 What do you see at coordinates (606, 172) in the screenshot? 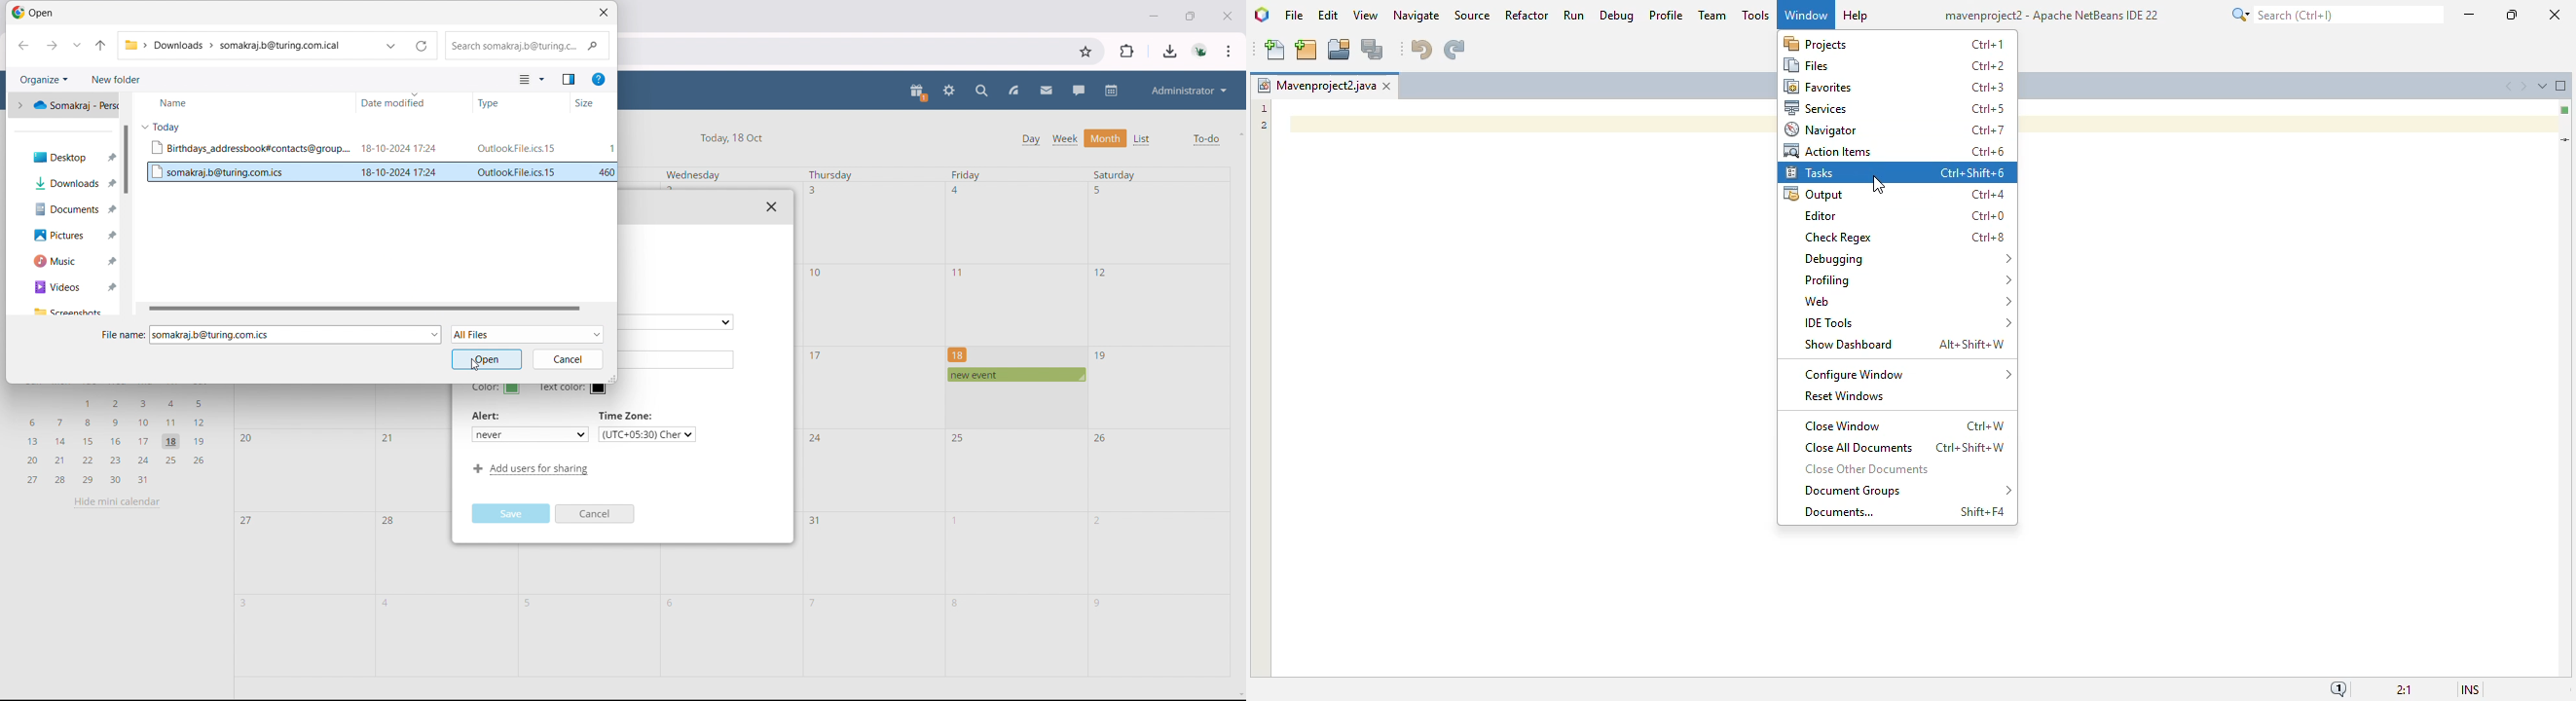
I see `460` at bounding box center [606, 172].